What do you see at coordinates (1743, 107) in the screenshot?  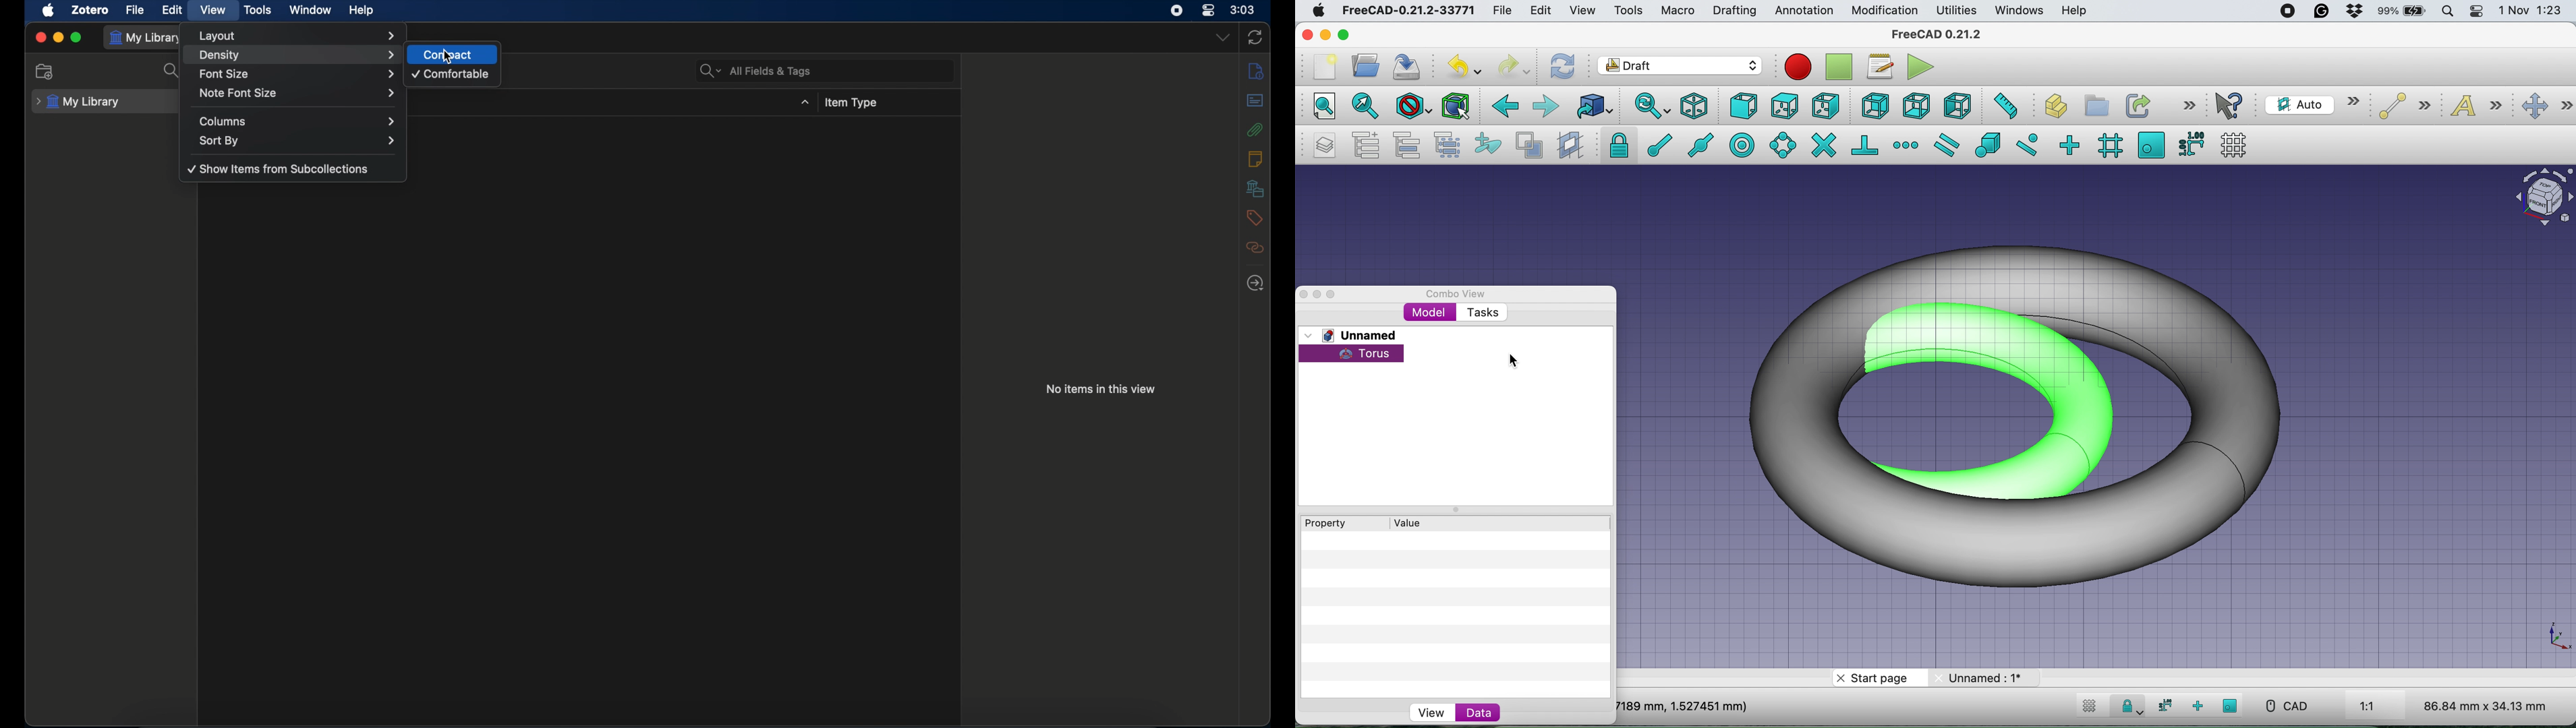 I see `front` at bounding box center [1743, 107].